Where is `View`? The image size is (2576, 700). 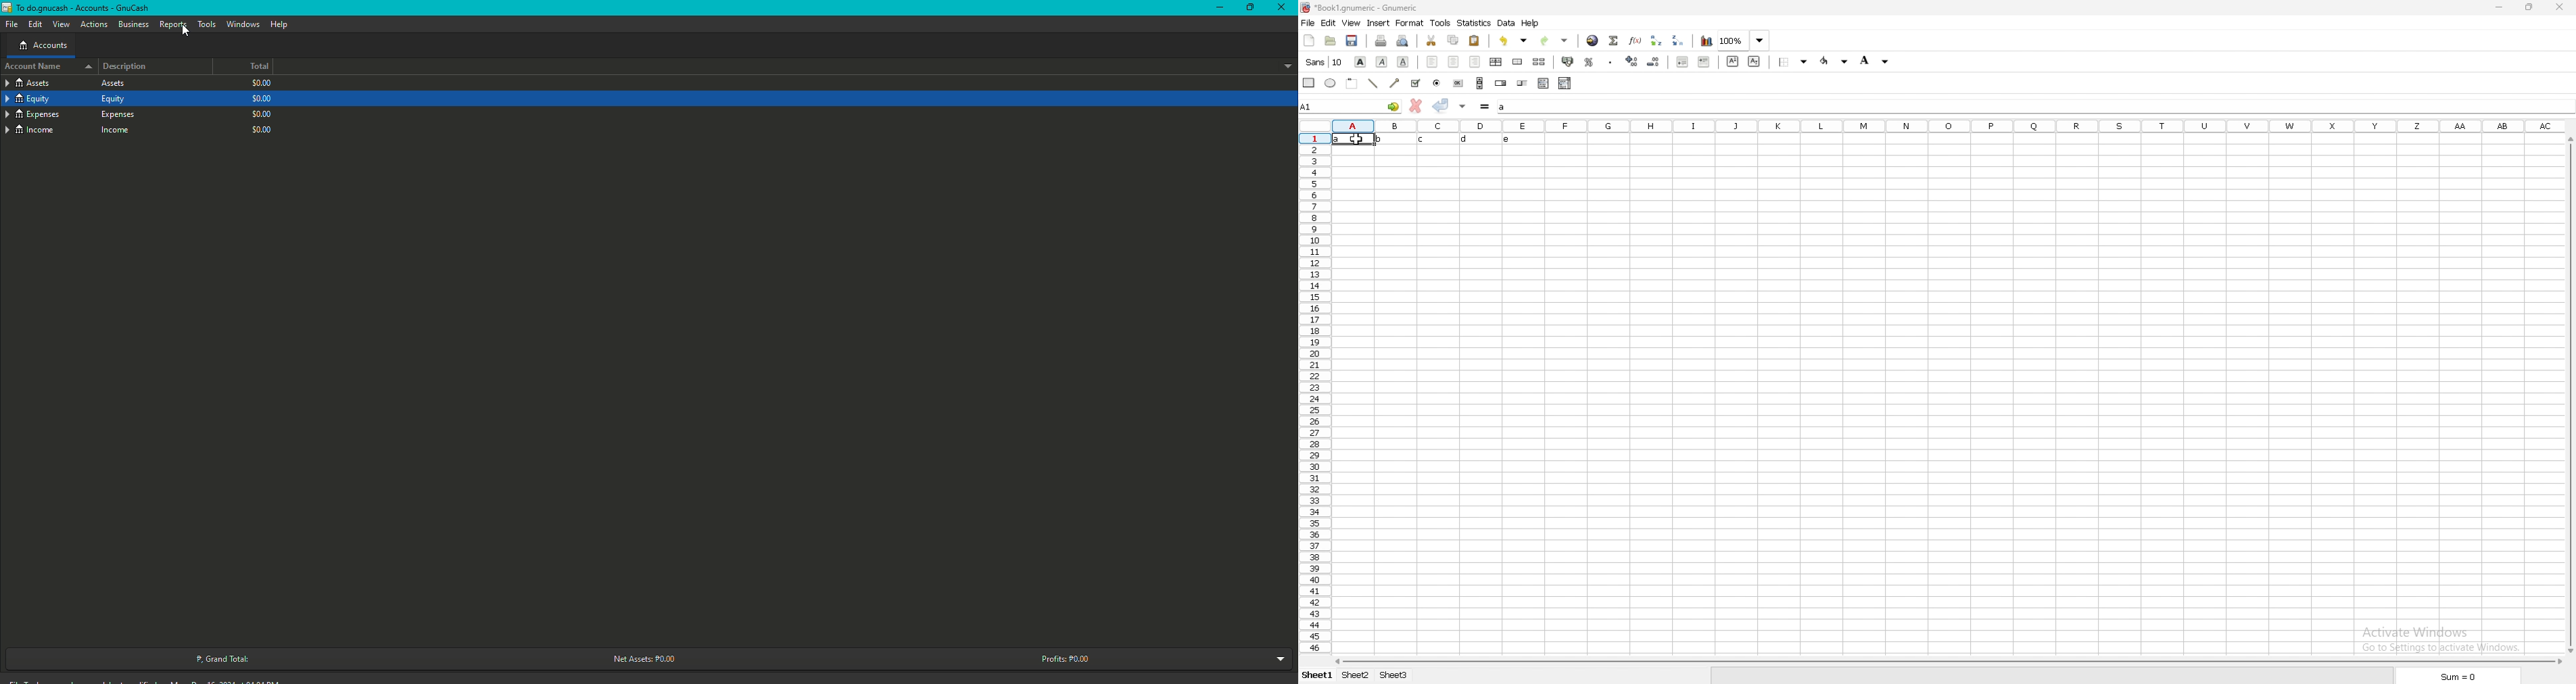
View is located at coordinates (62, 23).